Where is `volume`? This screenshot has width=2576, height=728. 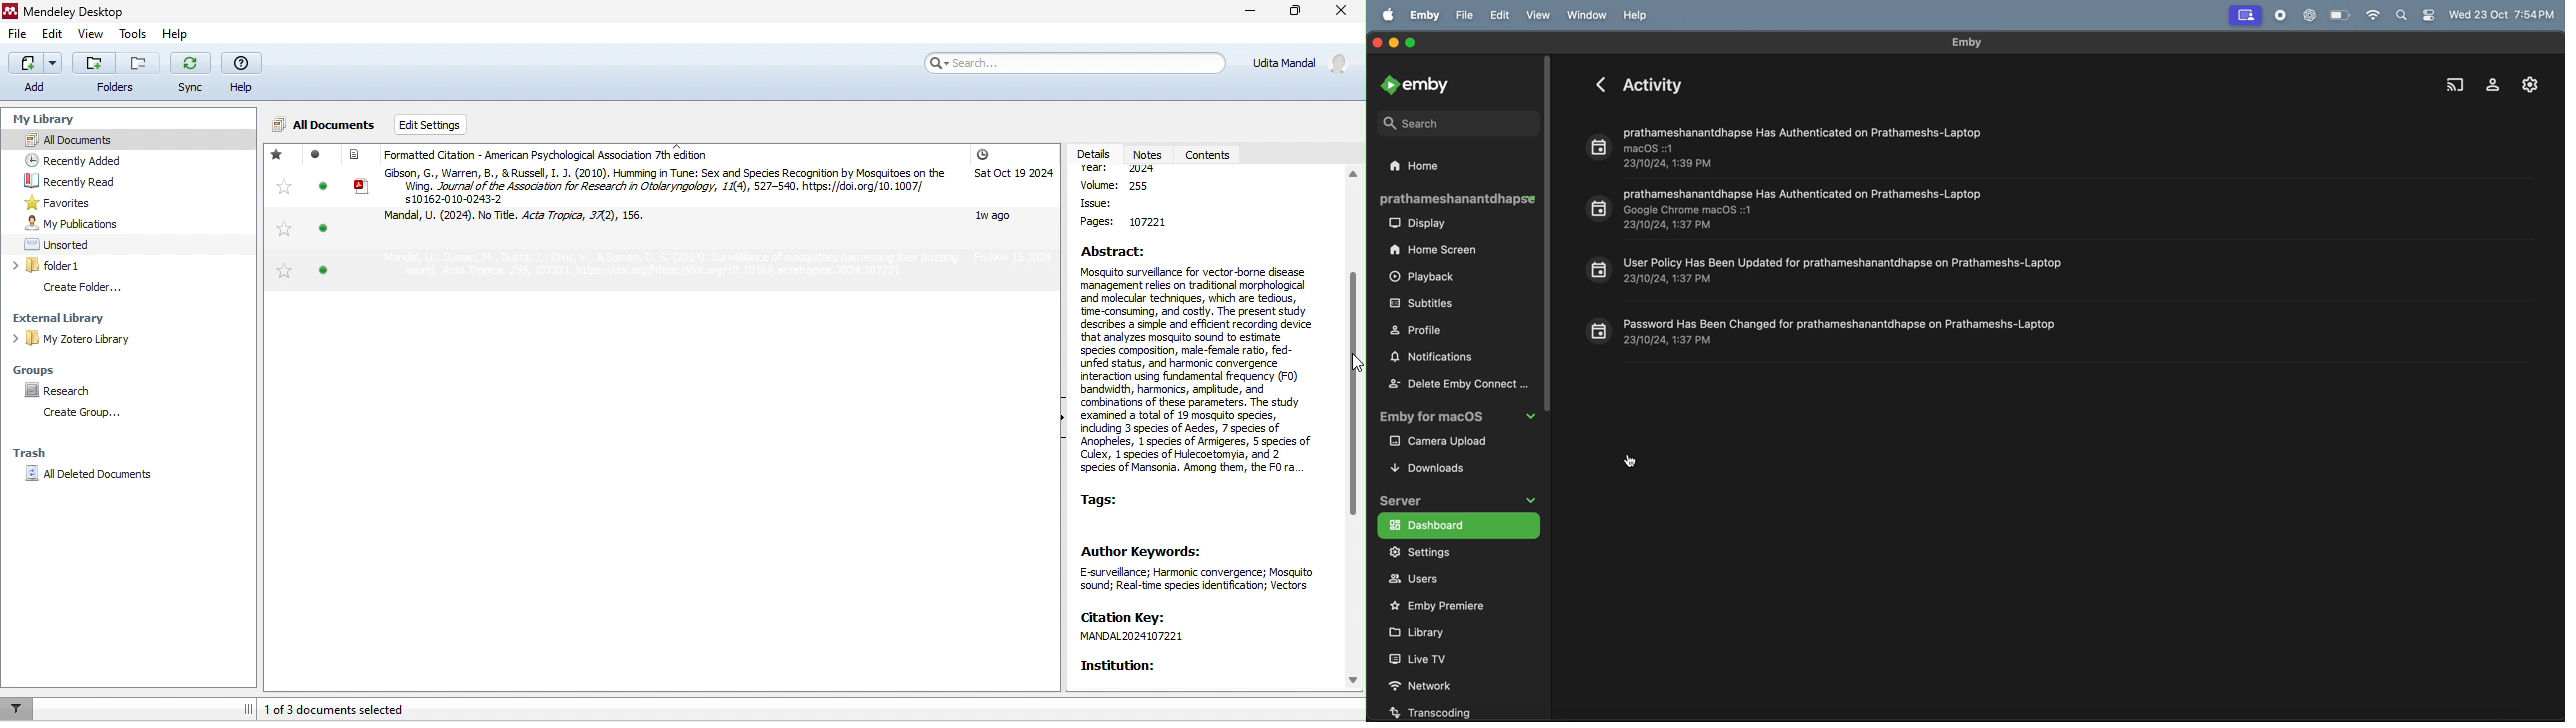 volume is located at coordinates (1132, 187).